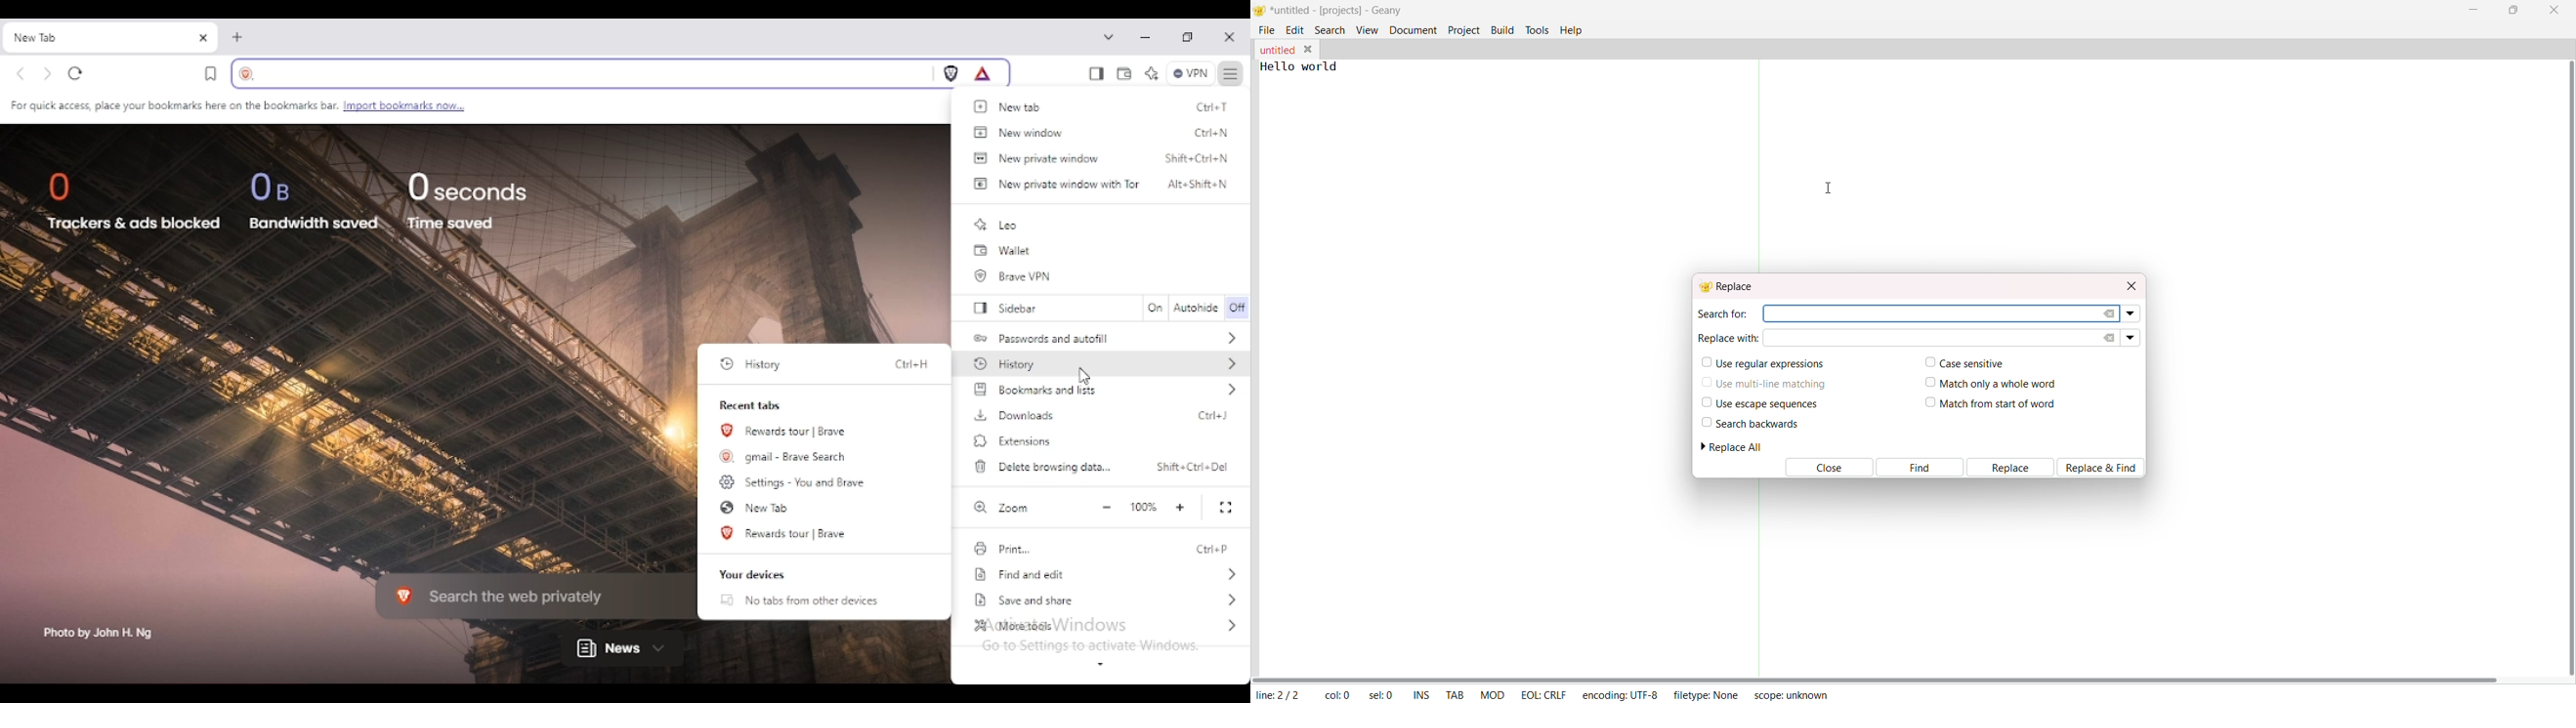 This screenshot has height=728, width=2576. Describe the element at coordinates (1229, 38) in the screenshot. I see `close` at that location.